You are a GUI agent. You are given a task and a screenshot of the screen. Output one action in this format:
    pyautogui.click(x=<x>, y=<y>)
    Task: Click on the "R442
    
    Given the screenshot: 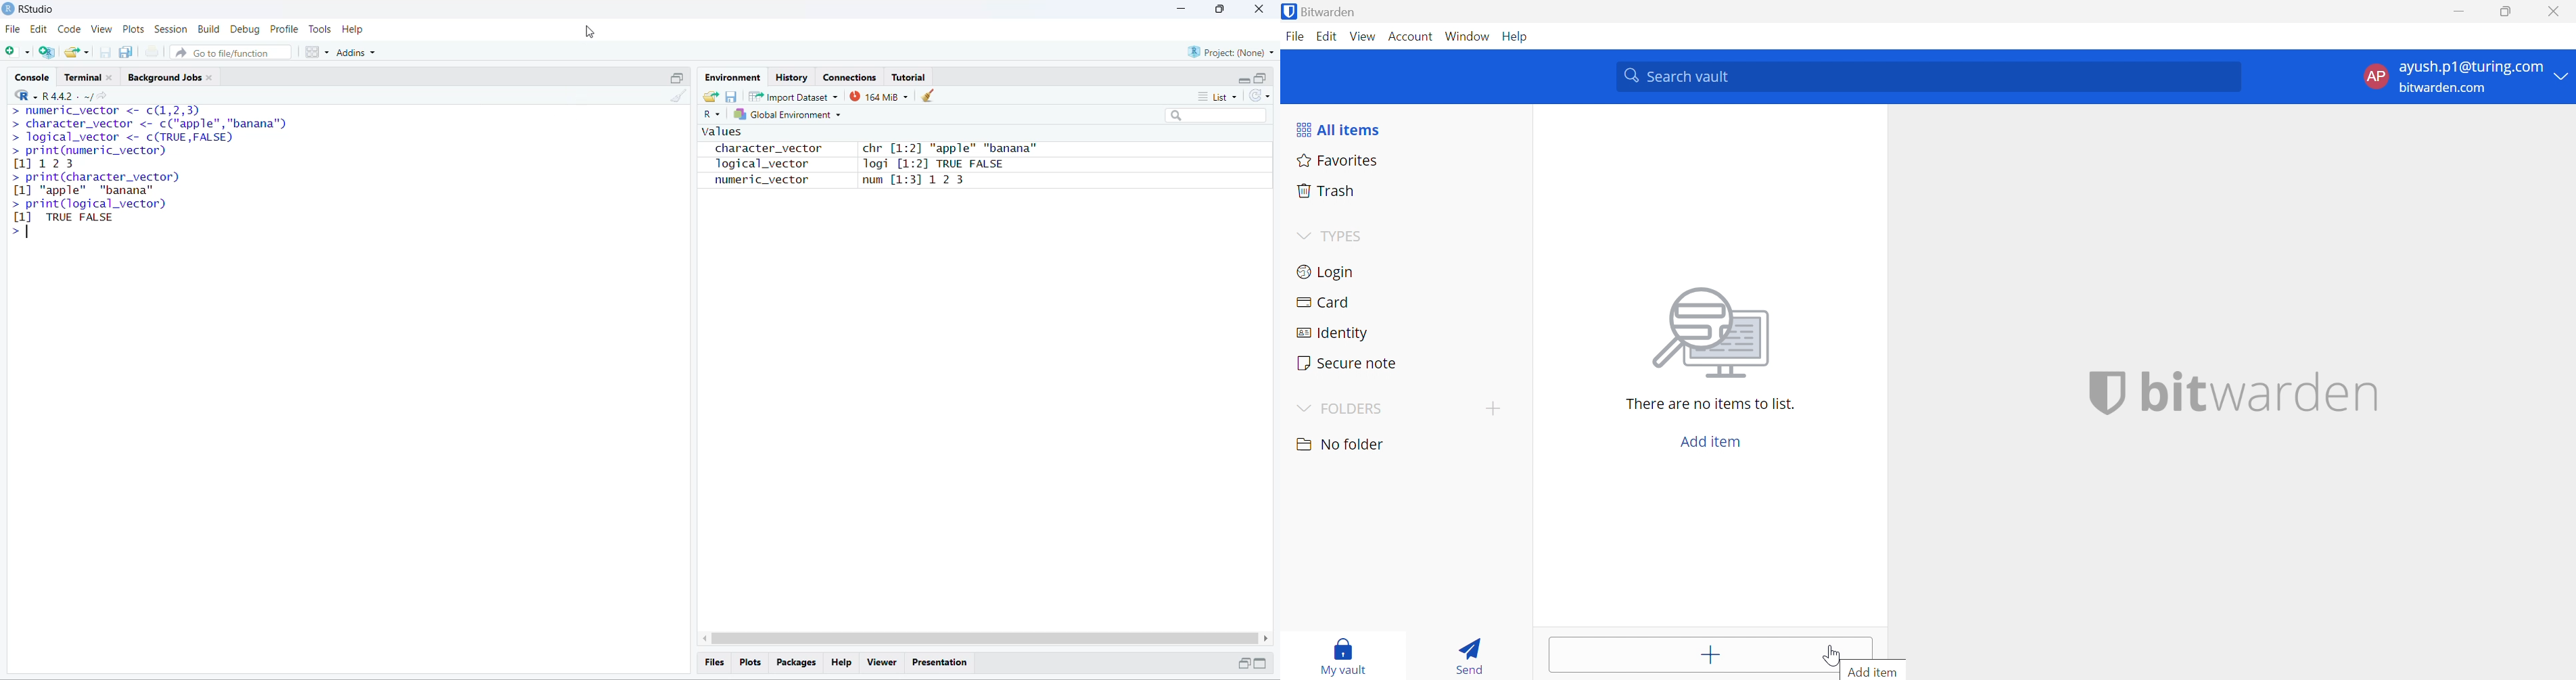 What is the action you would take?
    pyautogui.click(x=43, y=95)
    